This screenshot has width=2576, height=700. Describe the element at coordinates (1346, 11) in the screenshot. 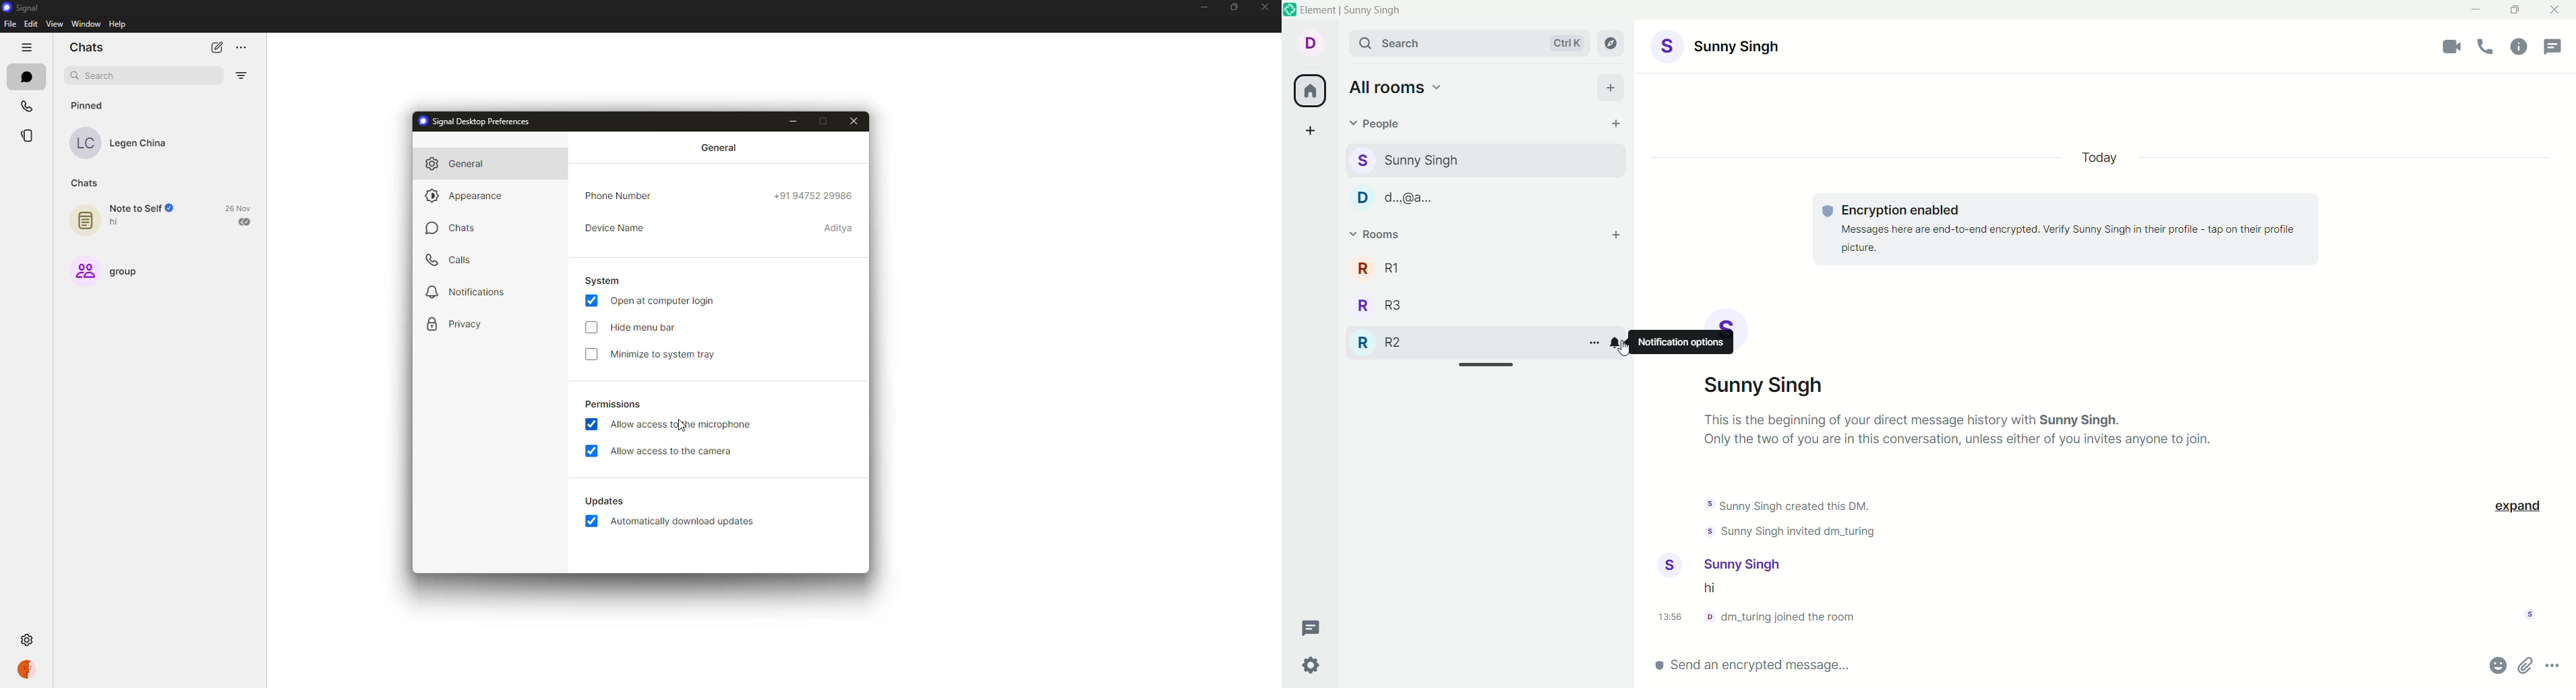

I see `element` at that location.